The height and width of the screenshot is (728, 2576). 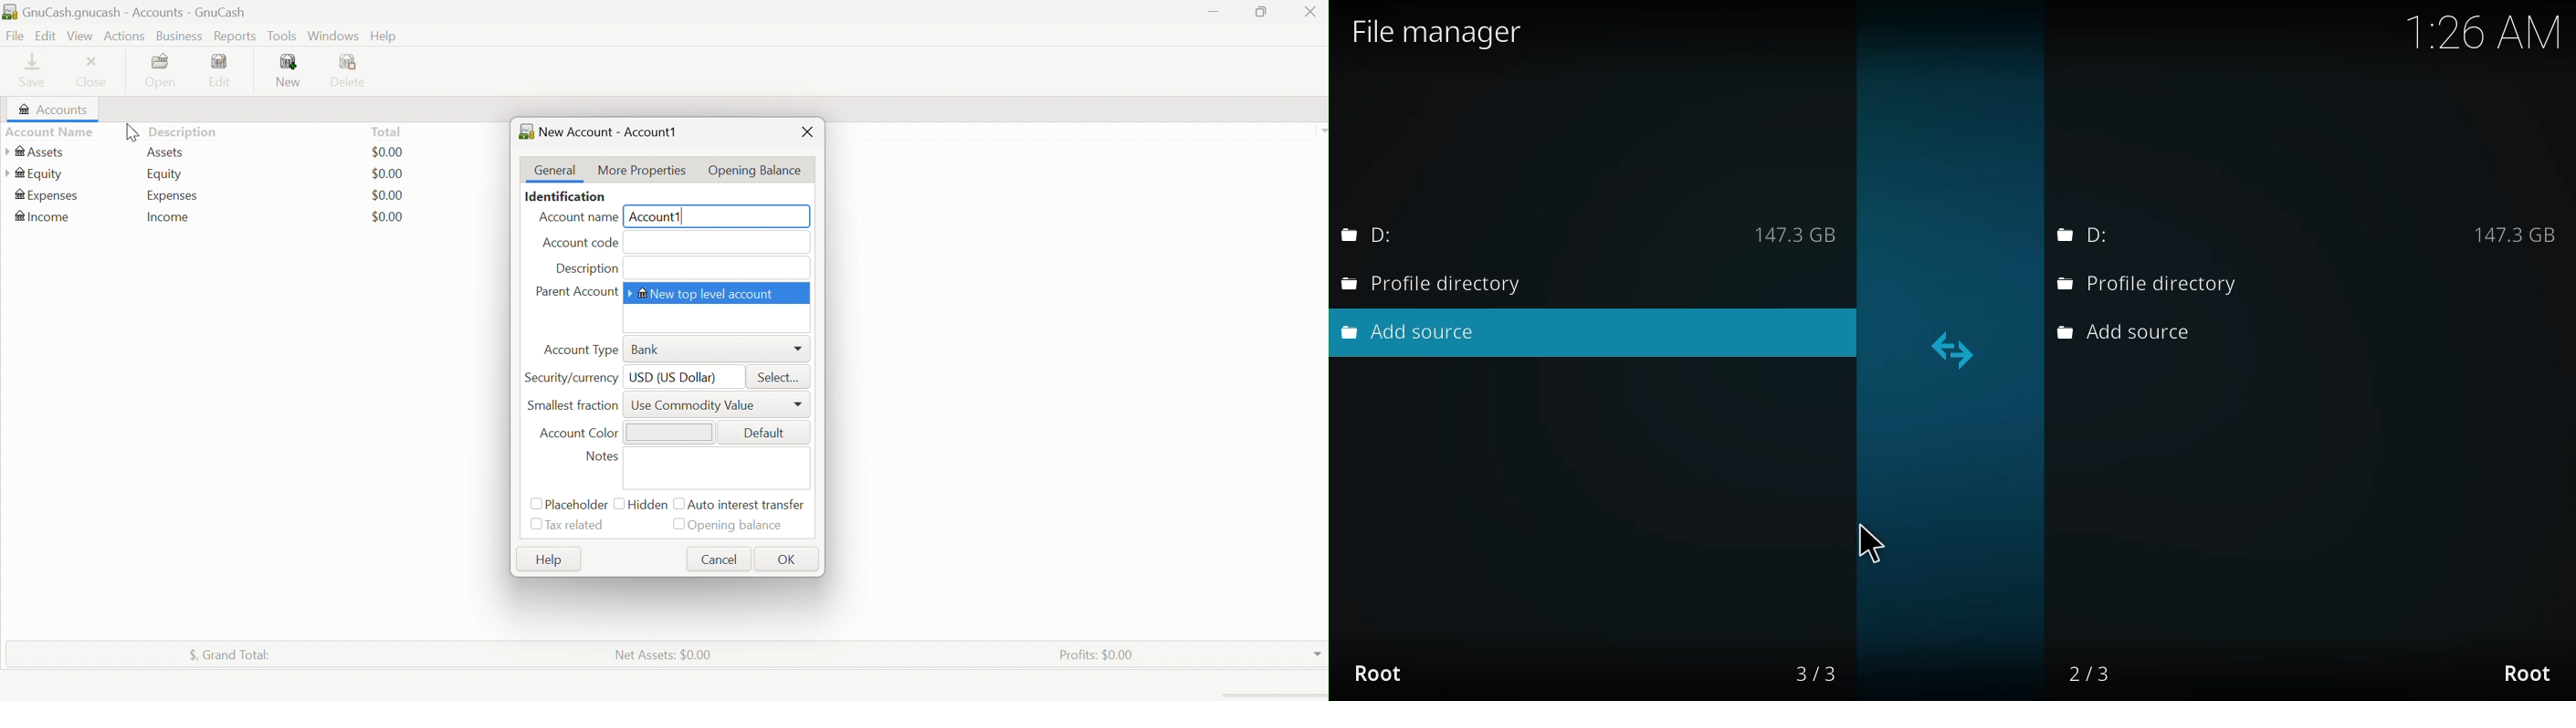 I want to click on space, so click(x=1814, y=235).